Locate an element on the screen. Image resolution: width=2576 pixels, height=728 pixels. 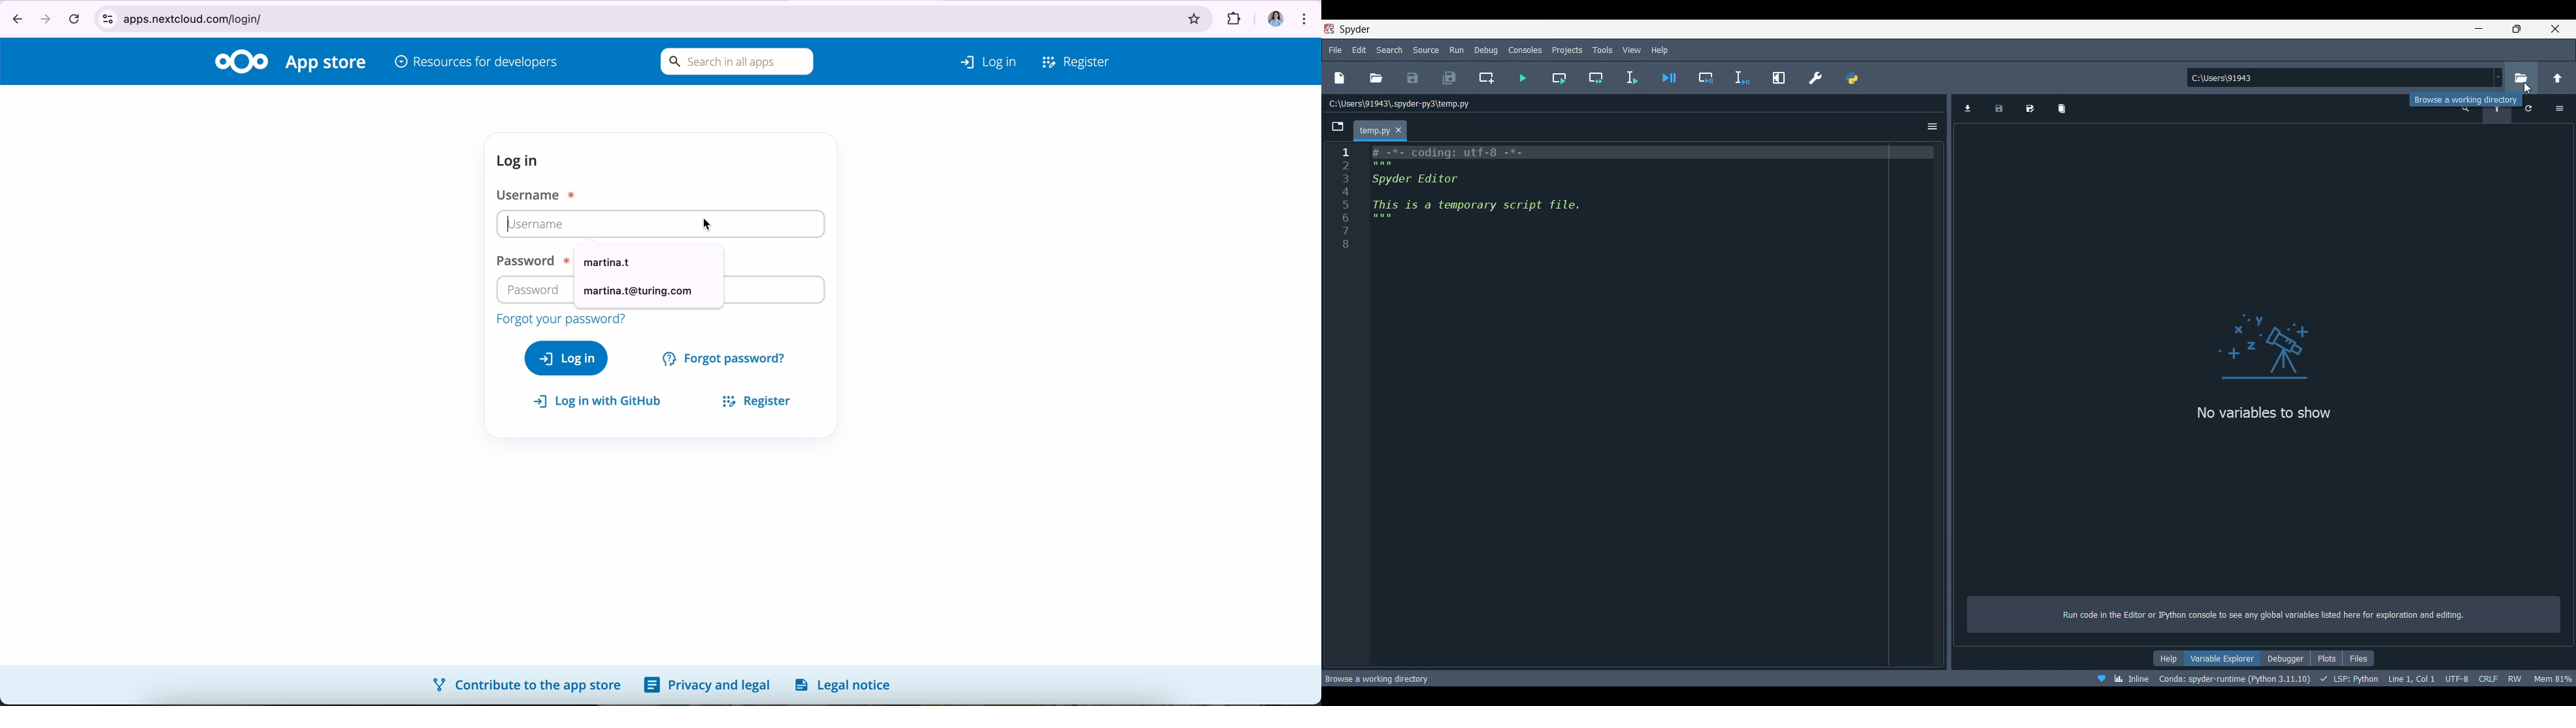
resources for developers is located at coordinates (476, 63).